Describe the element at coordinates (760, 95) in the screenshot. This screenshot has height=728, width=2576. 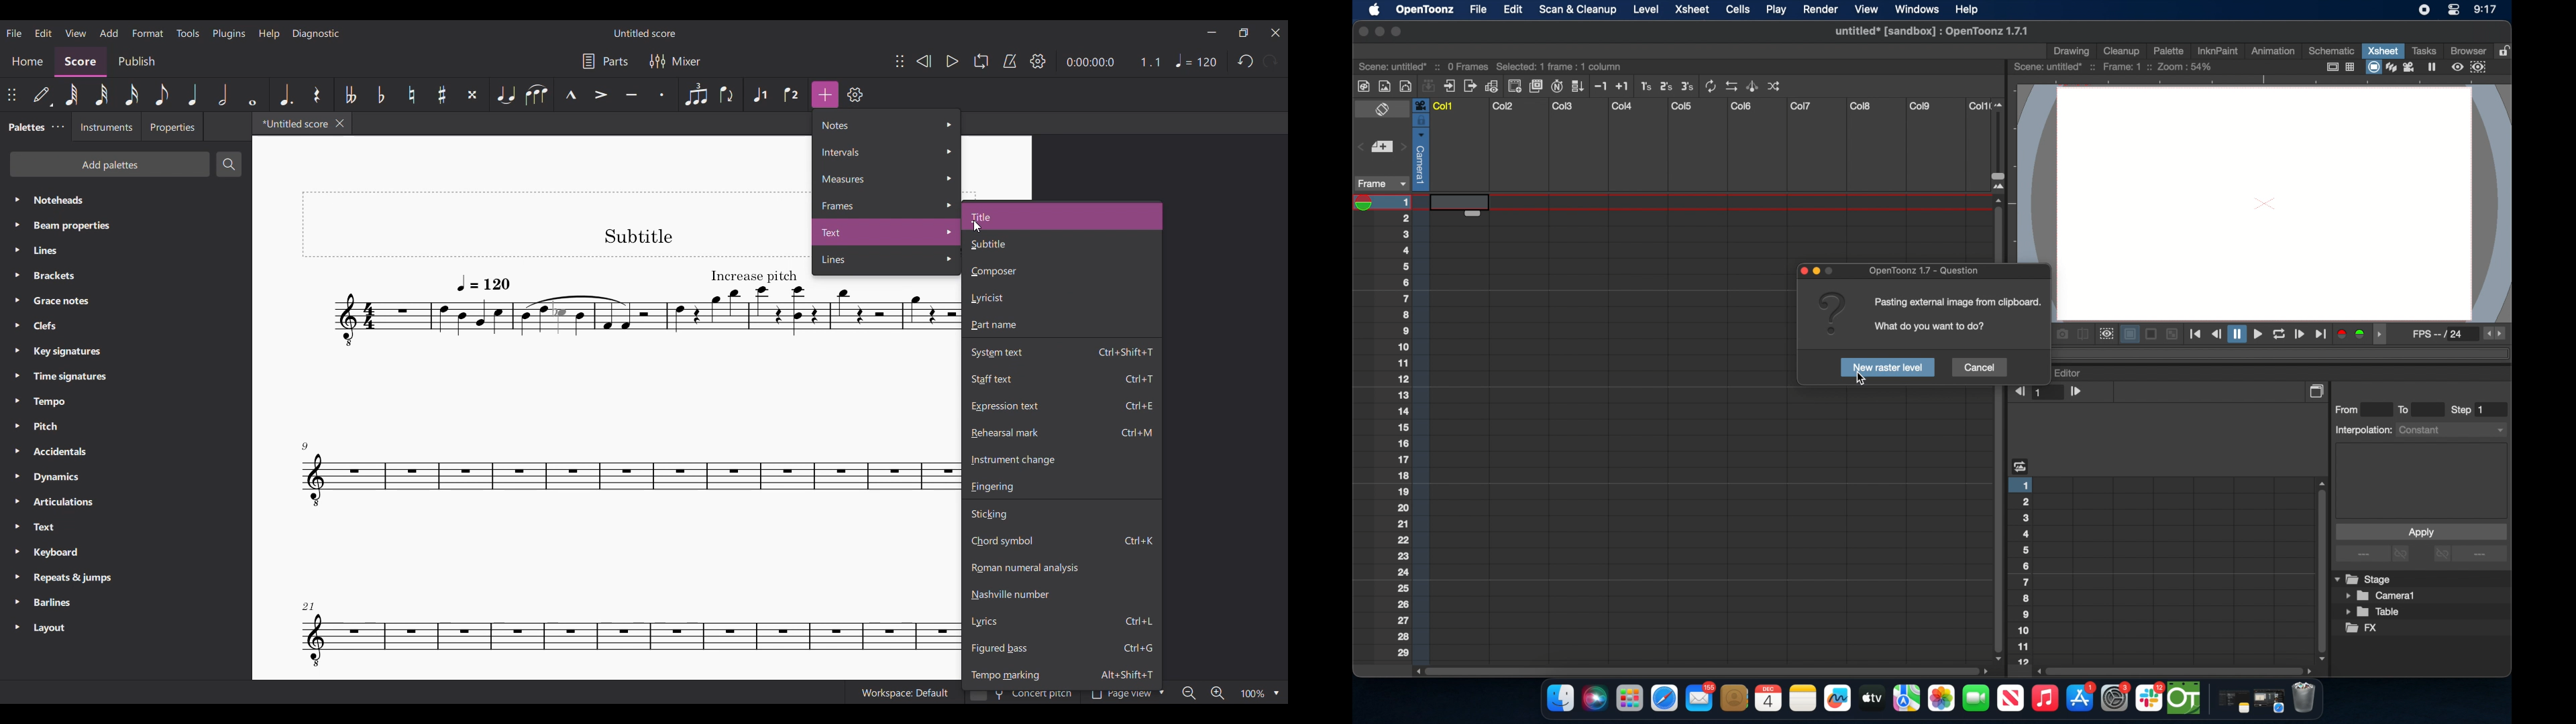
I see `Voice 1` at that location.